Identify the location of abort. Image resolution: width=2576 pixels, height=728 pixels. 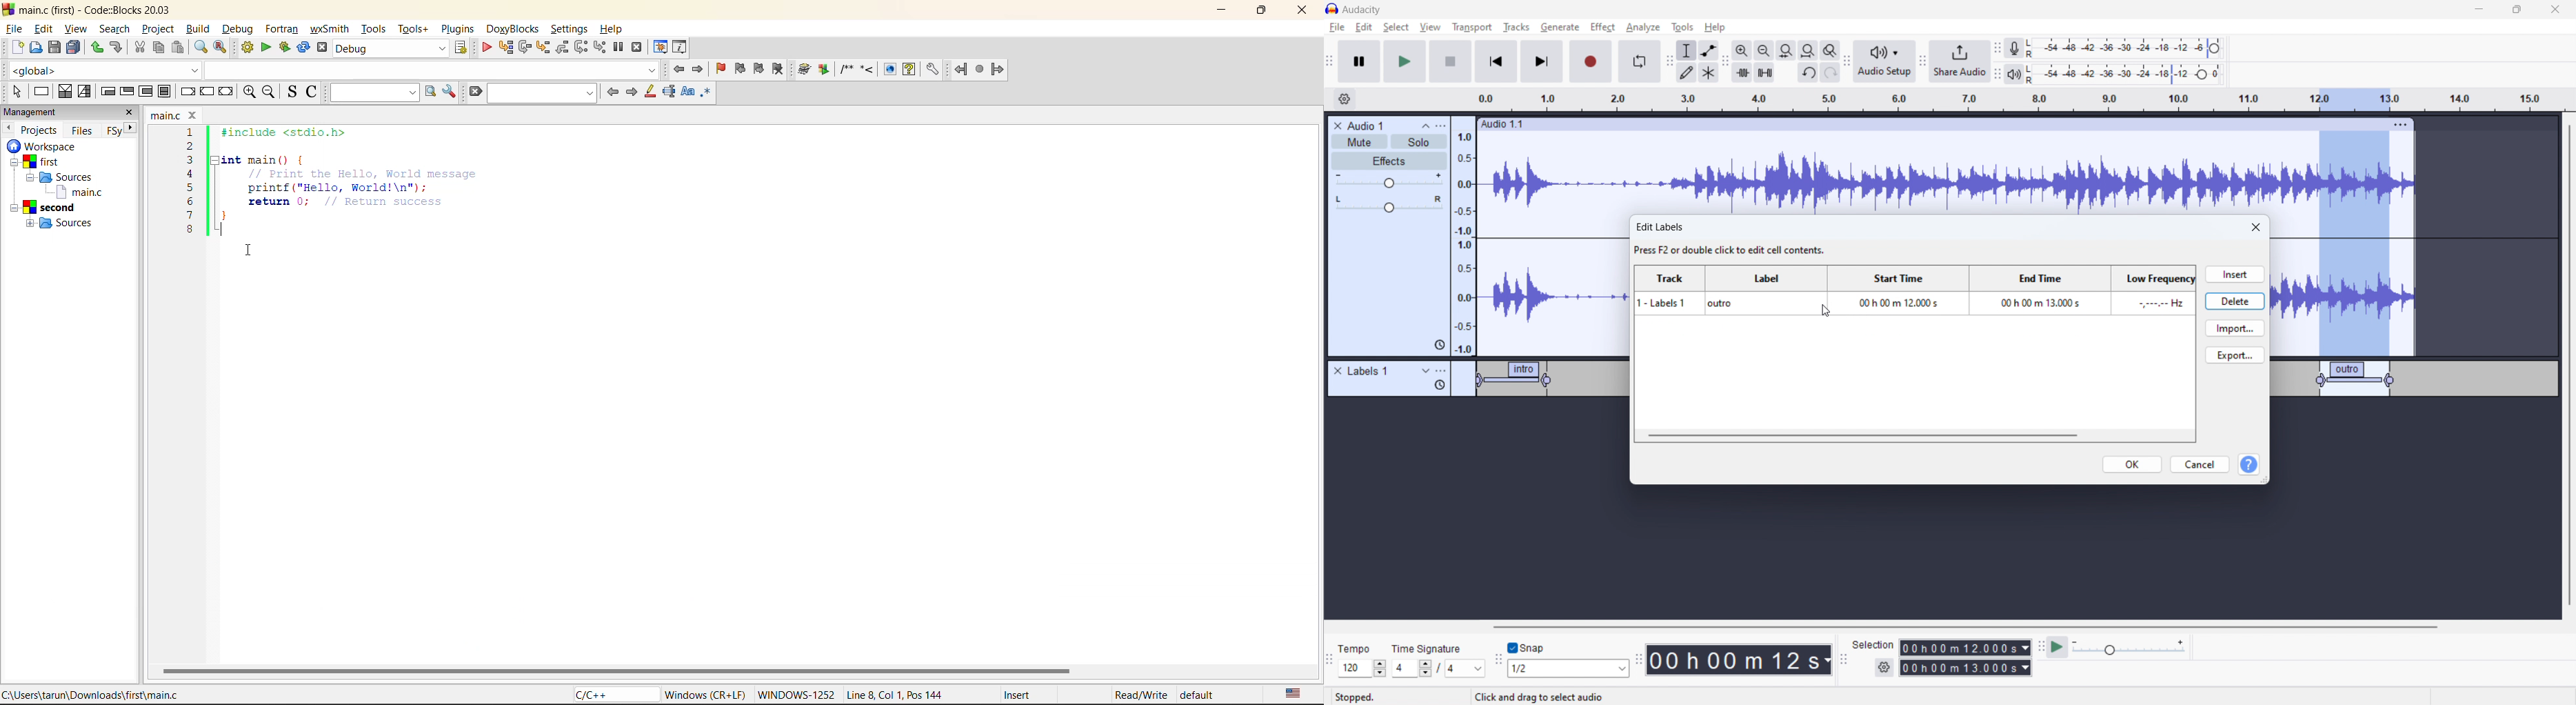
(323, 48).